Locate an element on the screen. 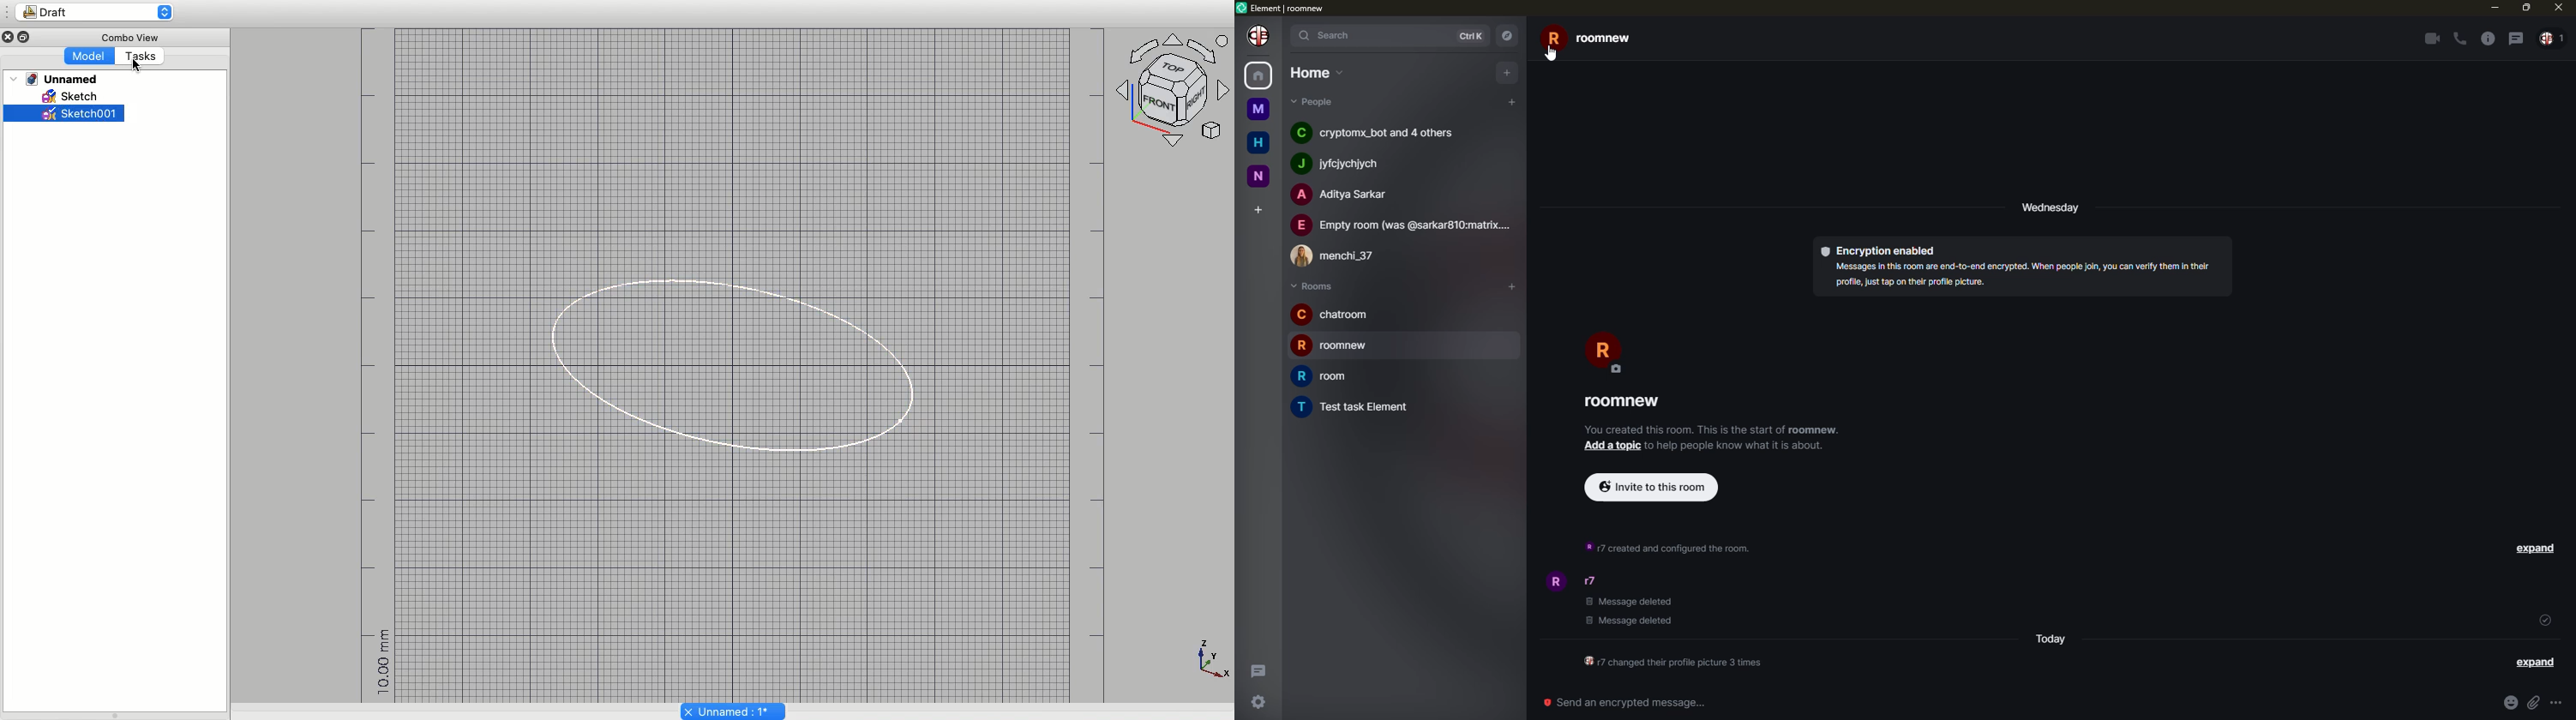 This screenshot has height=728, width=2576. profile is located at coordinates (1555, 582).